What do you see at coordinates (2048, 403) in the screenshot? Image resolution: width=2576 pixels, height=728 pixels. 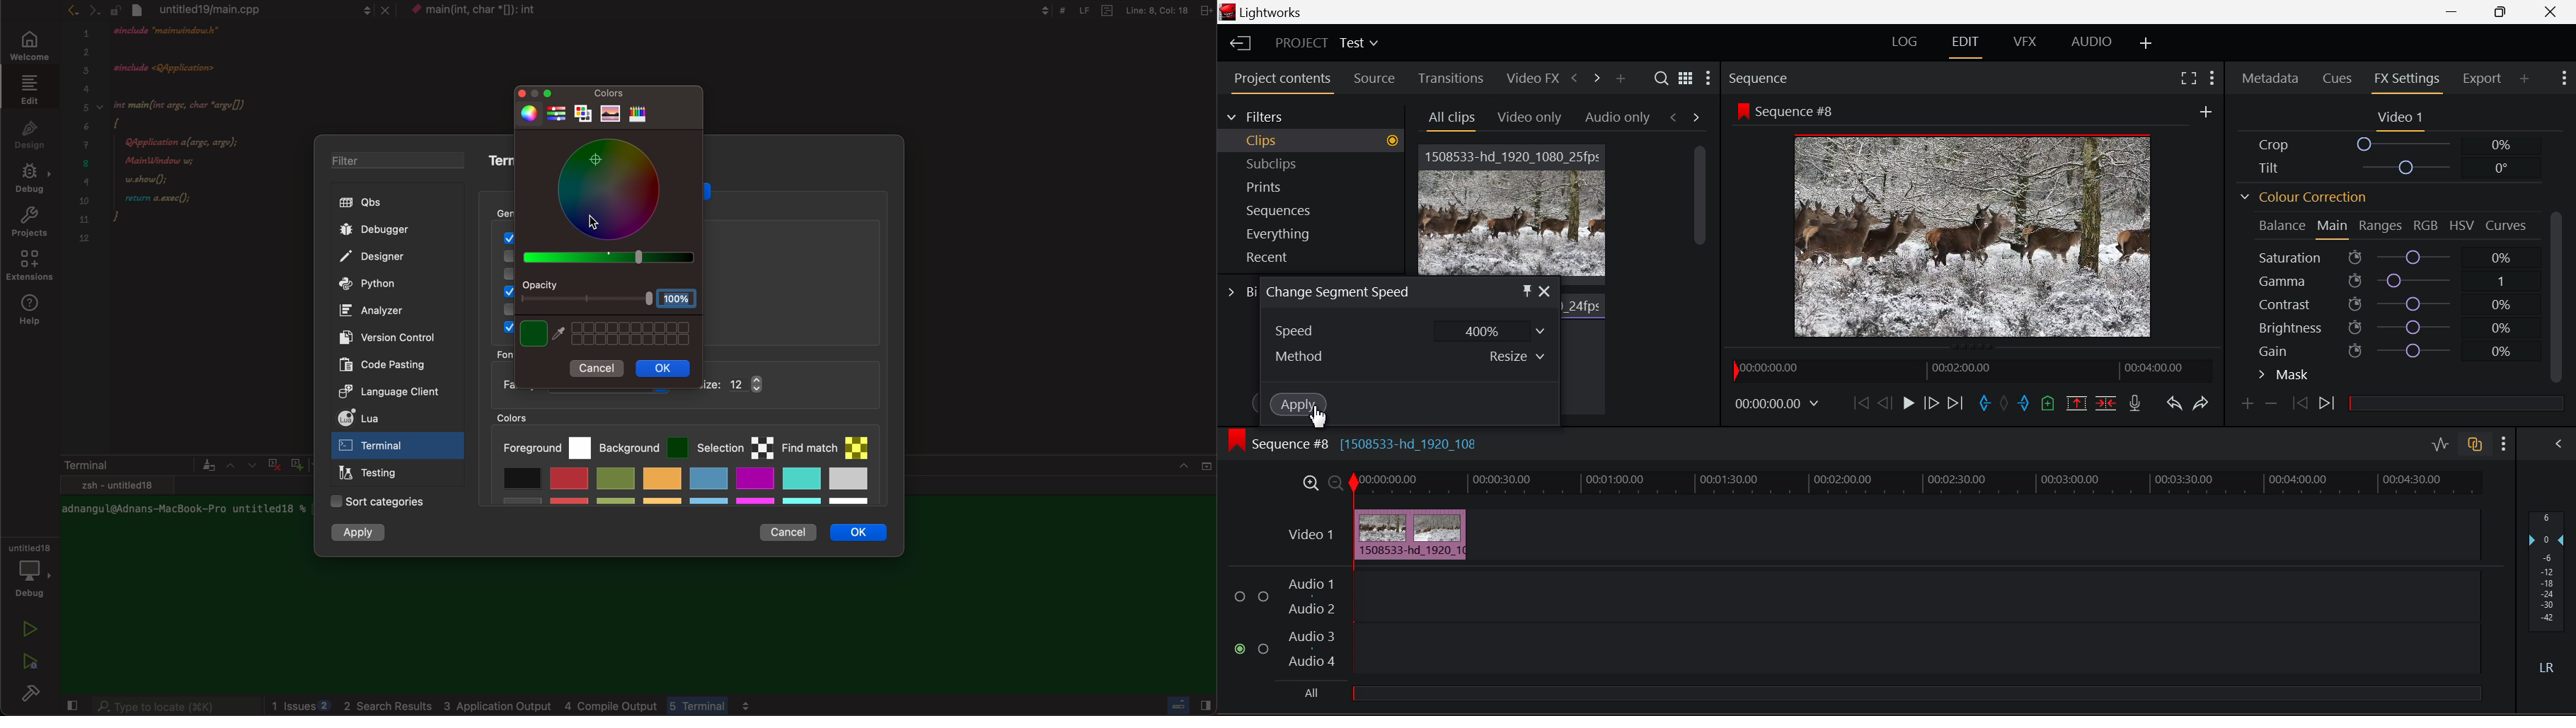 I see `Add Cue` at bounding box center [2048, 403].